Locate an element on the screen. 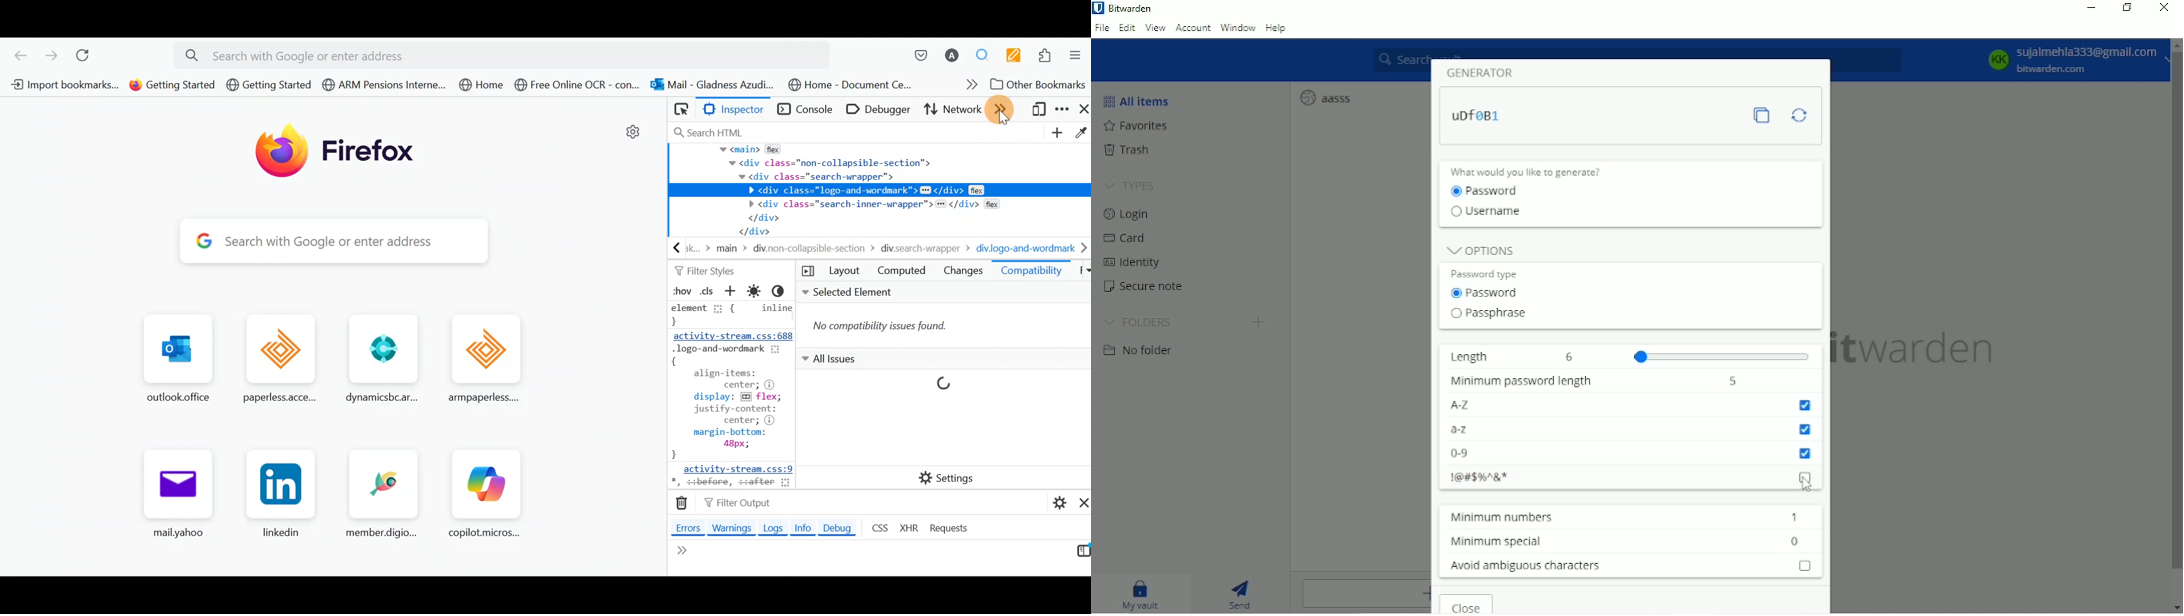 Image resolution: width=2184 pixels, height=616 pixels. Minimum password length is located at coordinates (1522, 382).